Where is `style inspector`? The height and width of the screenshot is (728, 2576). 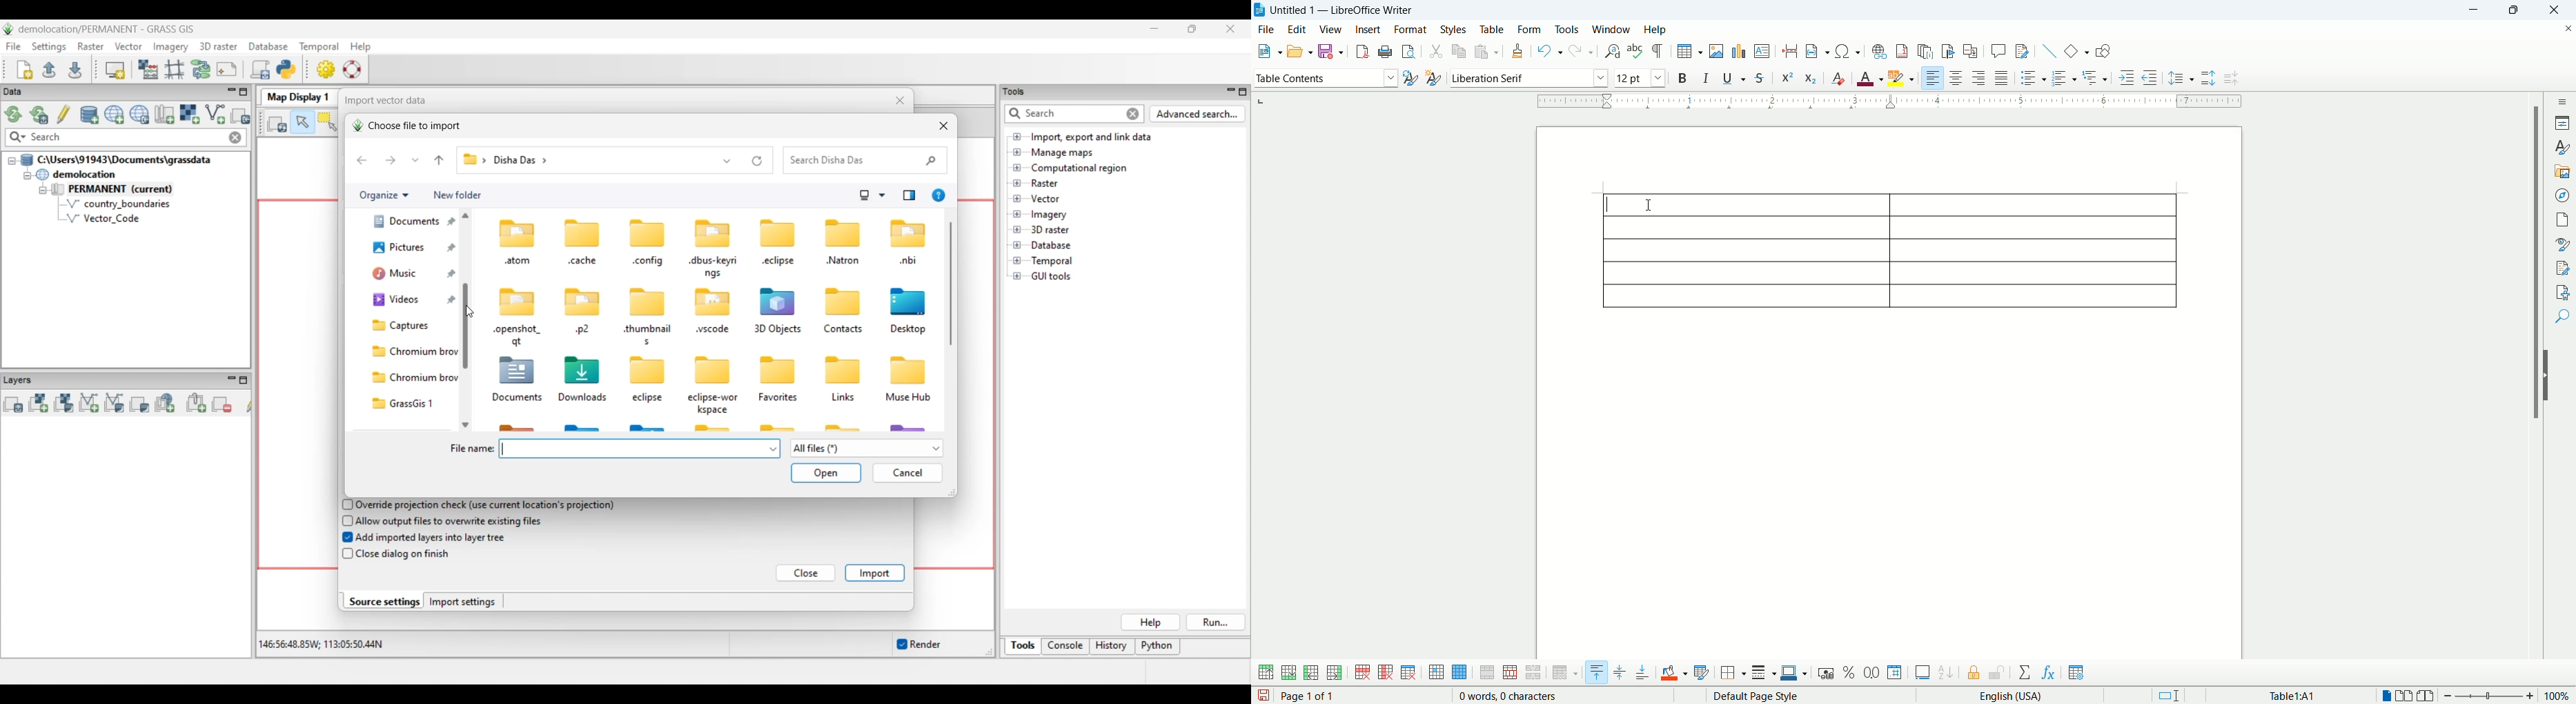 style inspector is located at coordinates (2562, 244).